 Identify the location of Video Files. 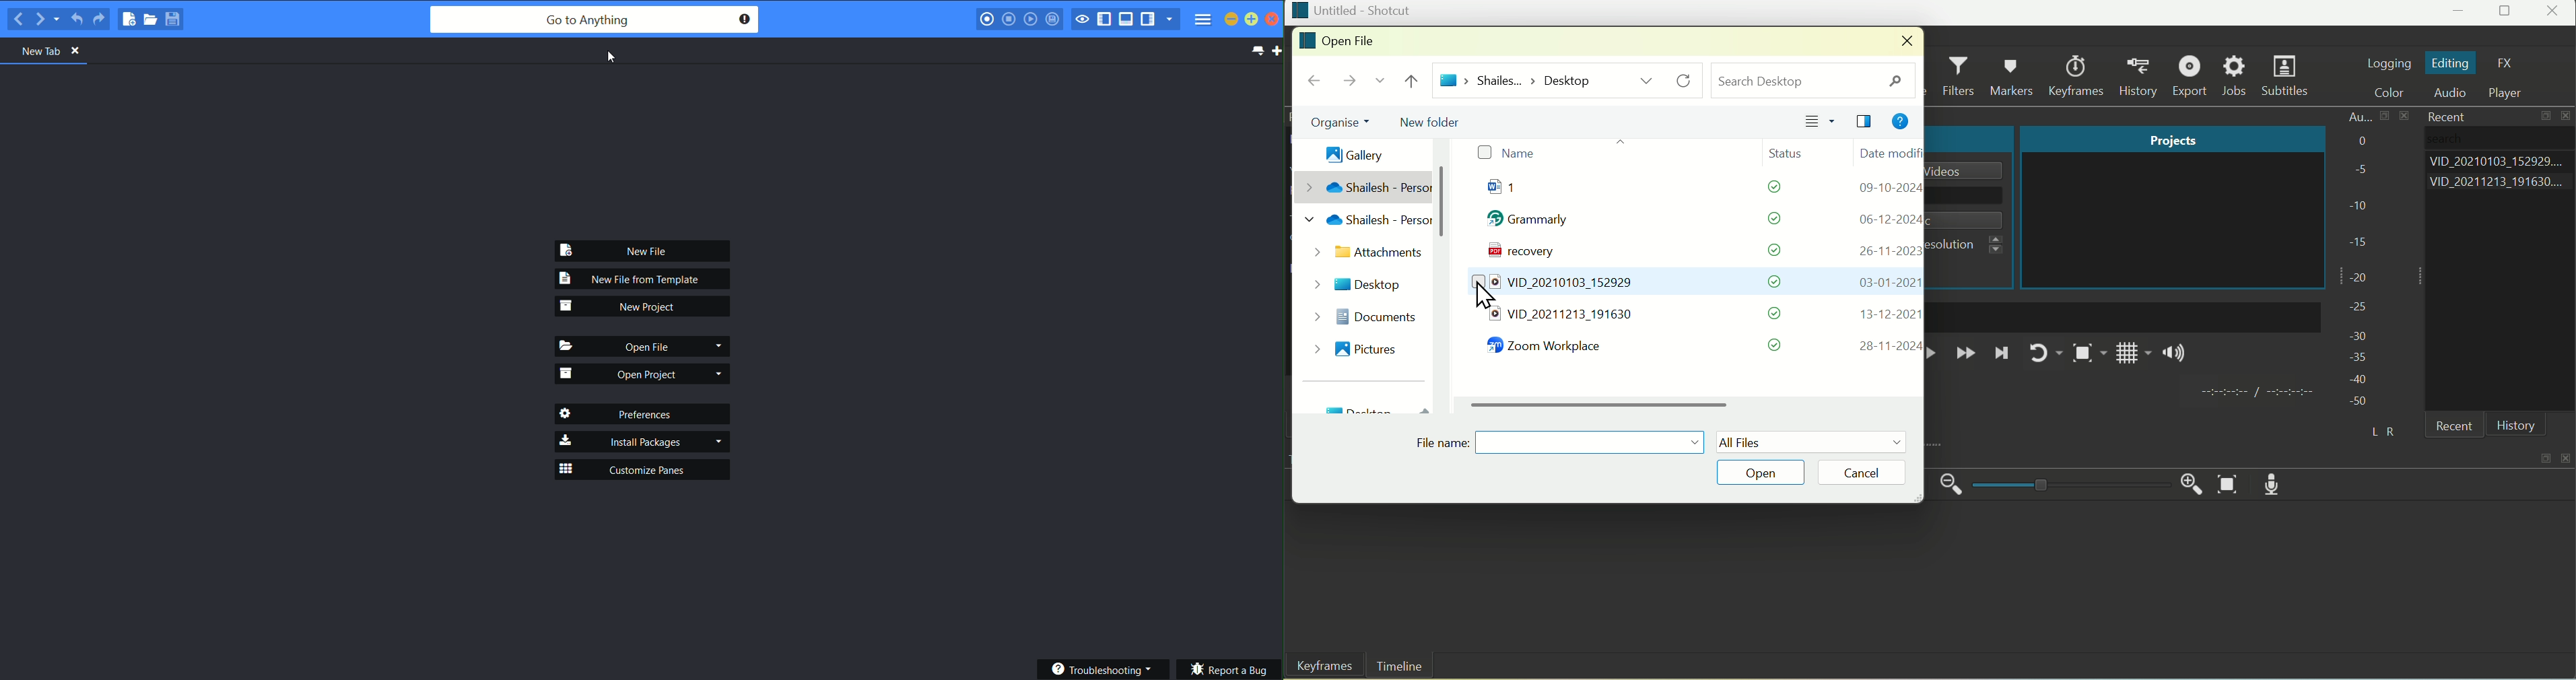
(1557, 298).